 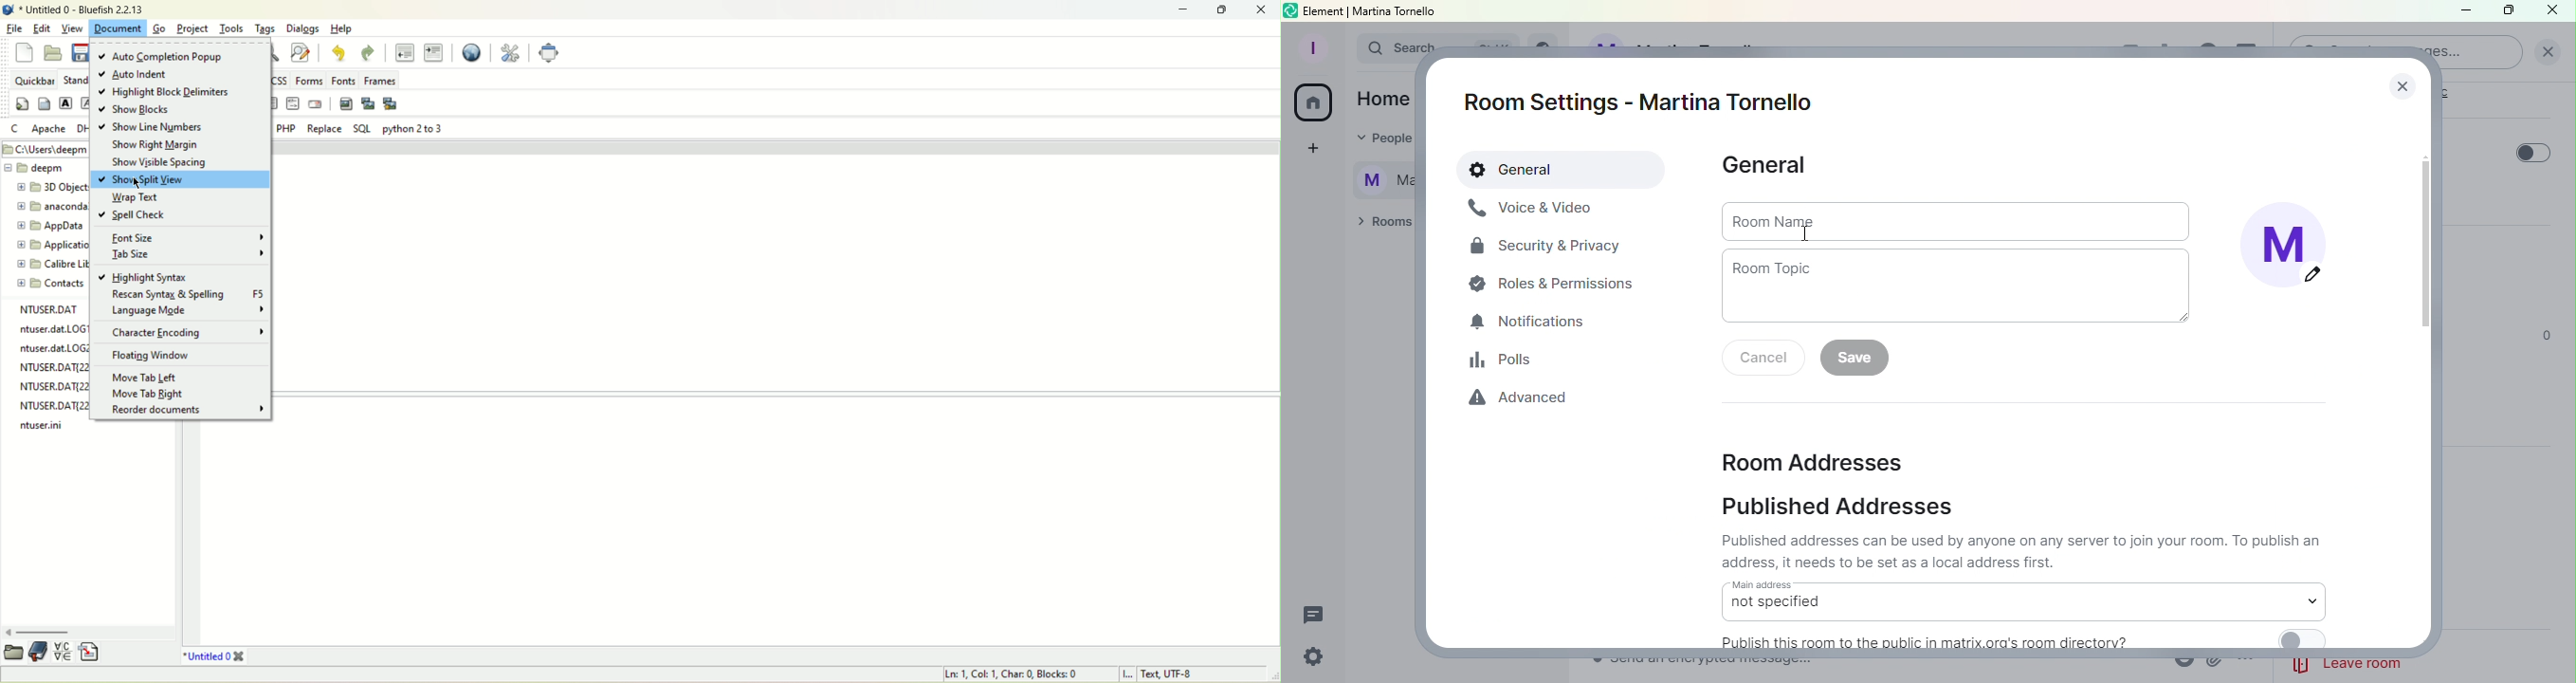 I want to click on Minimize, so click(x=2463, y=12).